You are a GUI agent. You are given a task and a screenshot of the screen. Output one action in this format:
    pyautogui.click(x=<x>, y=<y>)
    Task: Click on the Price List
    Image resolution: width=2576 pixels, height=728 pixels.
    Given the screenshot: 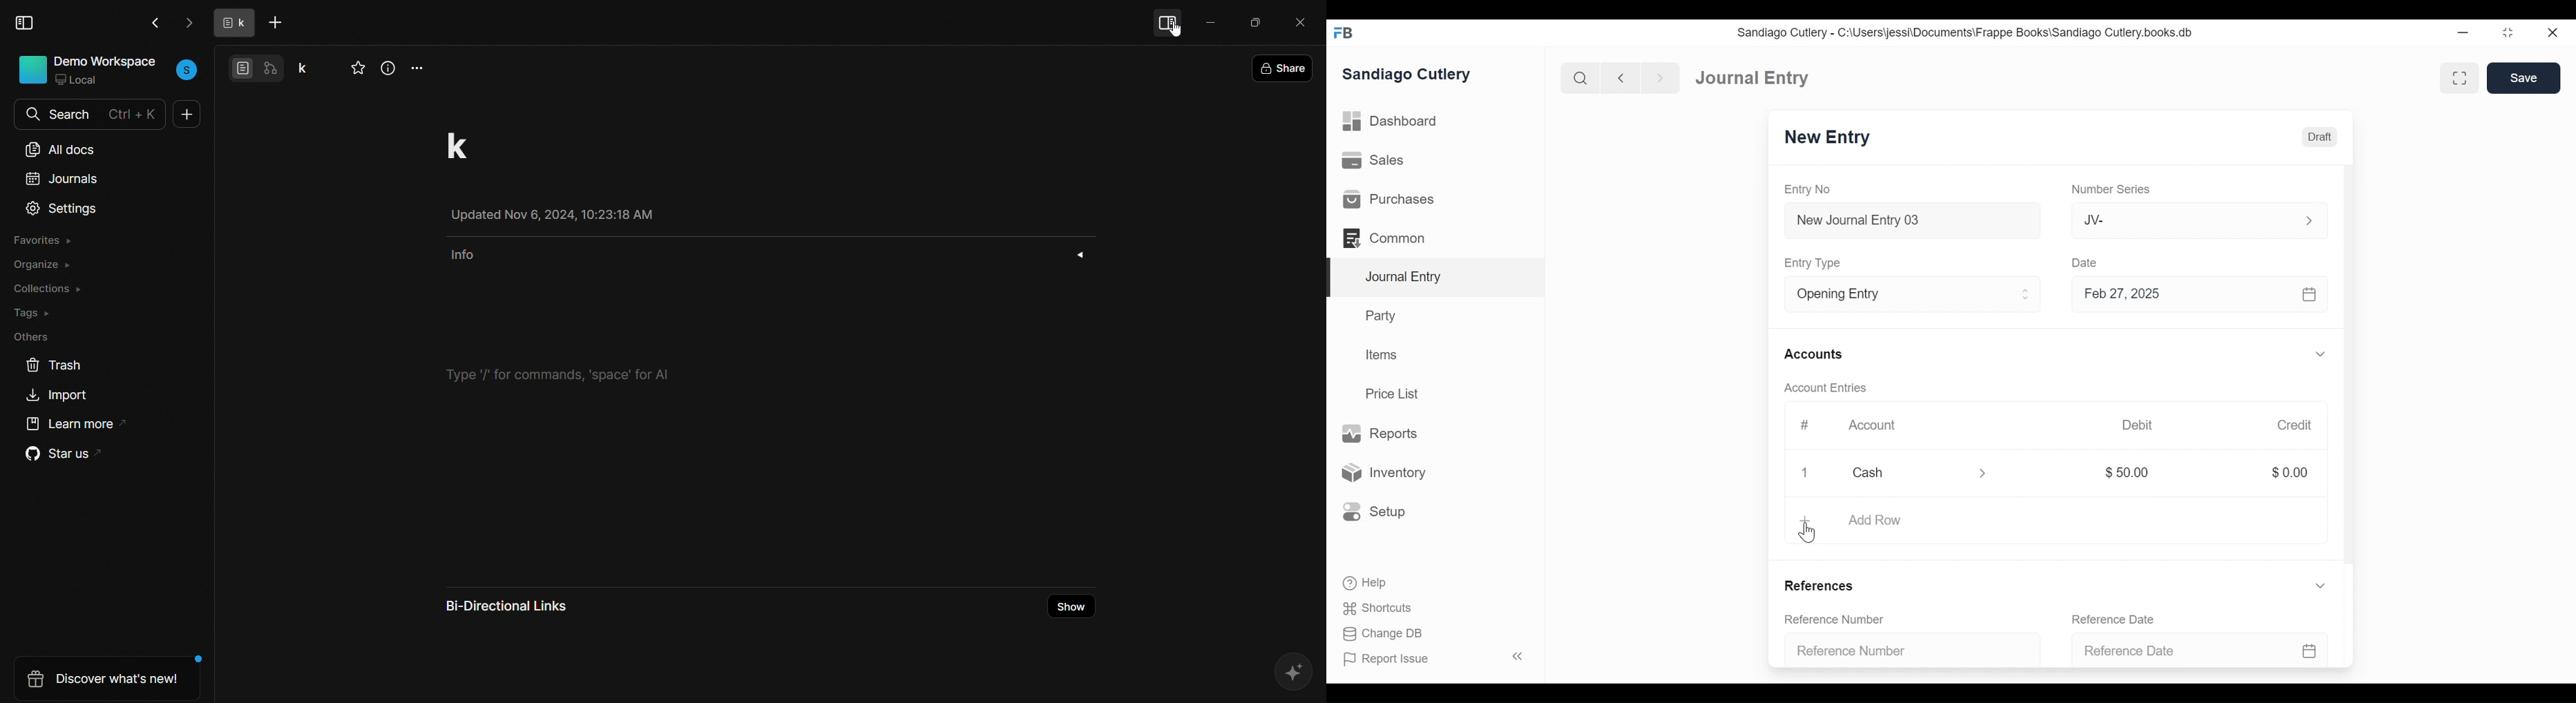 What is the action you would take?
    pyautogui.click(x=1395, y=393)
    